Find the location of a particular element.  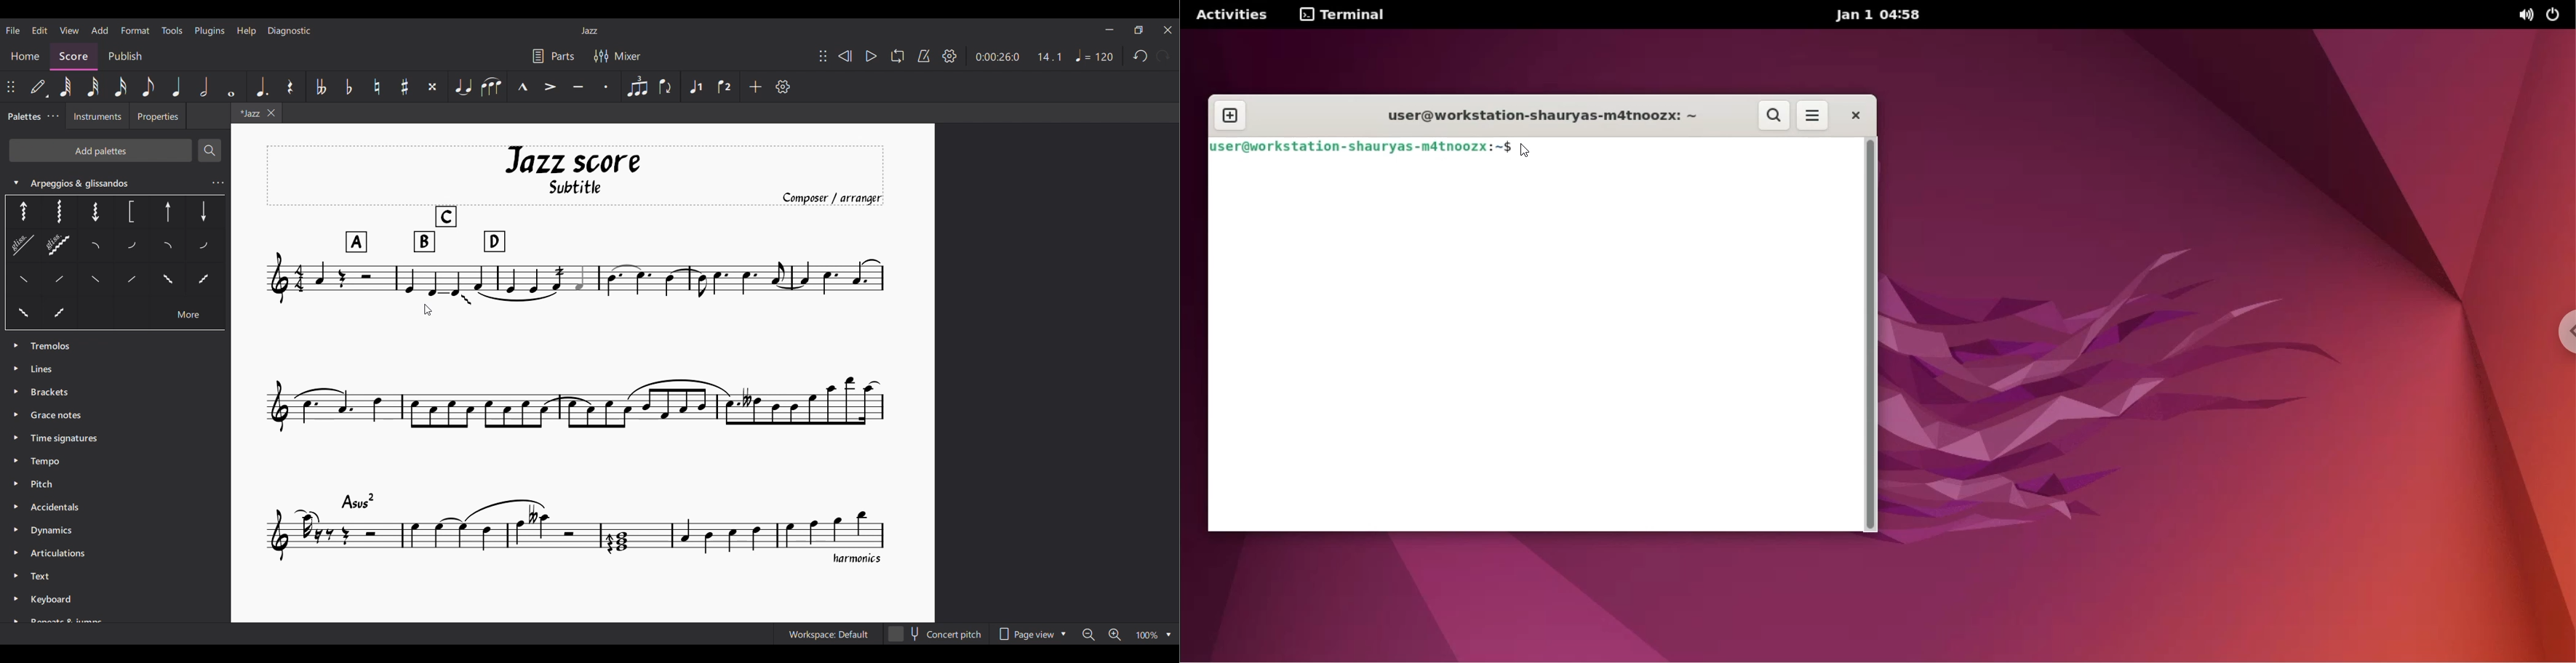

Properties is located at coordinates (160, 118).